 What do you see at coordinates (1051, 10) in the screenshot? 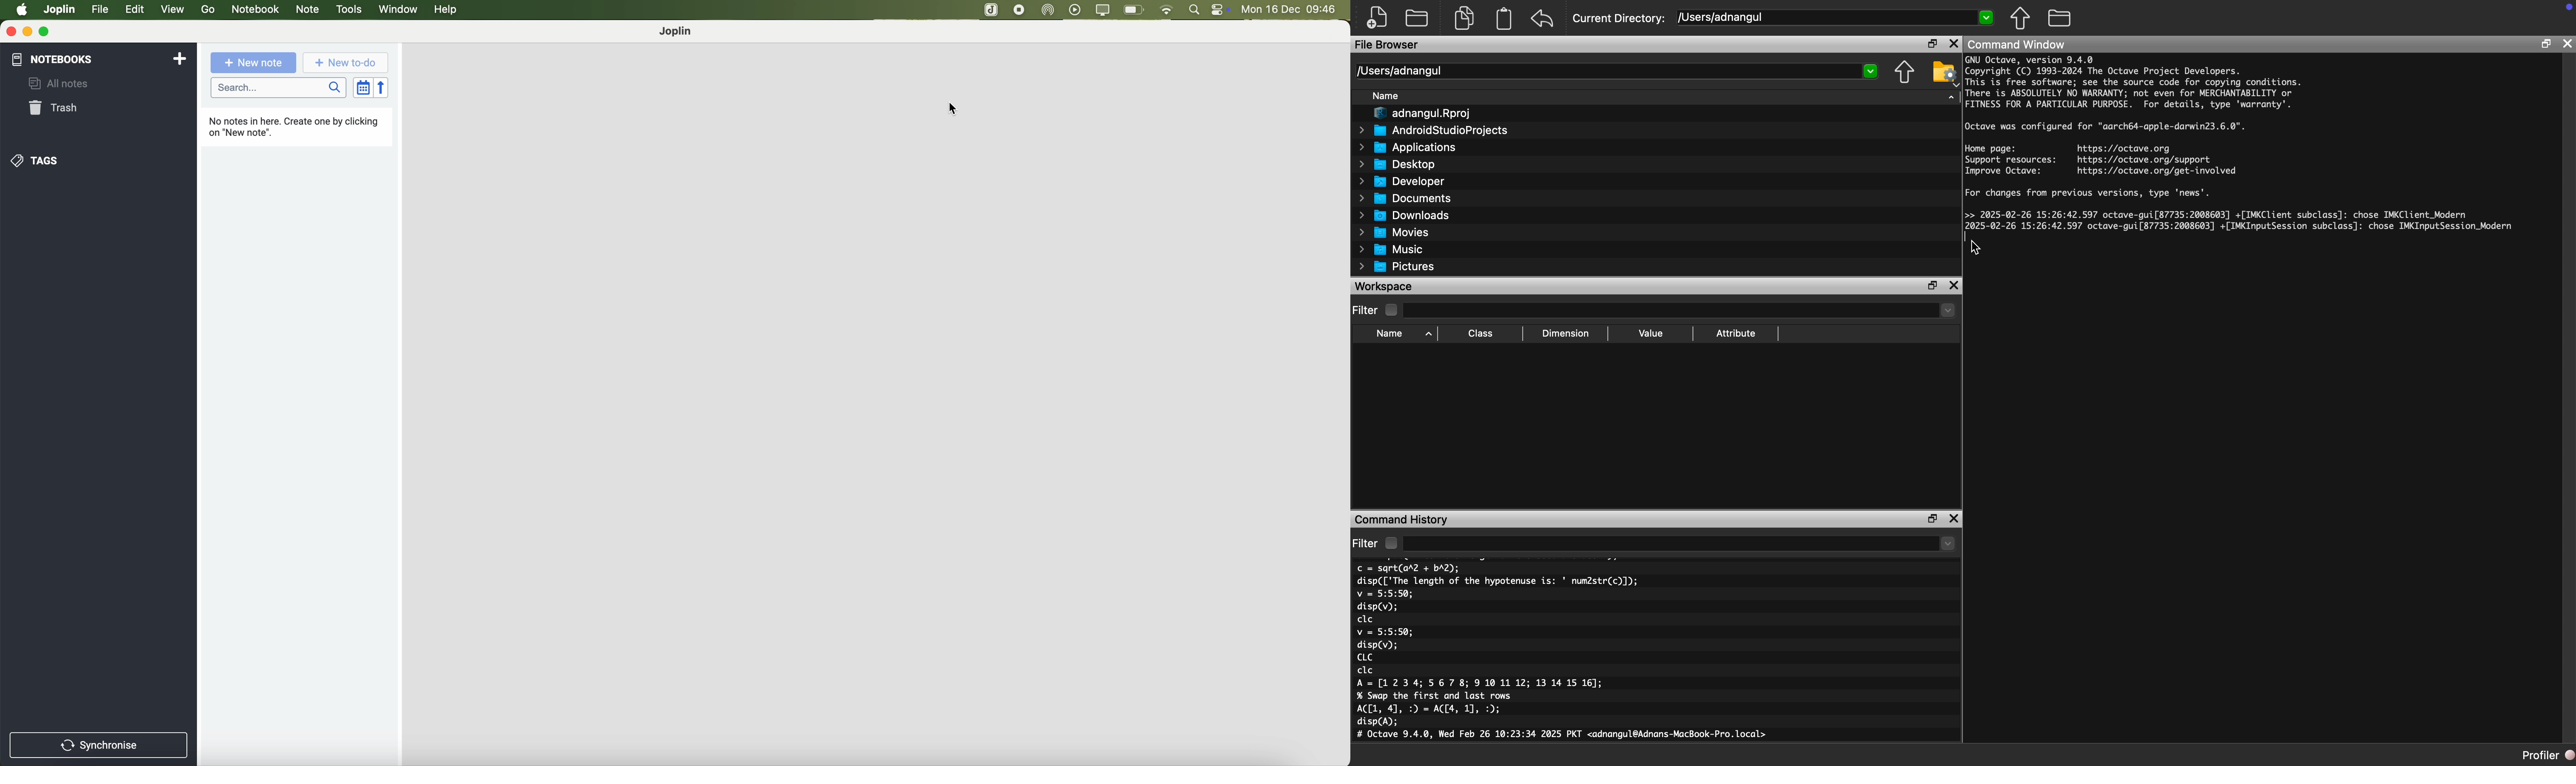
I see `Airdrop` at bounding box center [1051, 10].